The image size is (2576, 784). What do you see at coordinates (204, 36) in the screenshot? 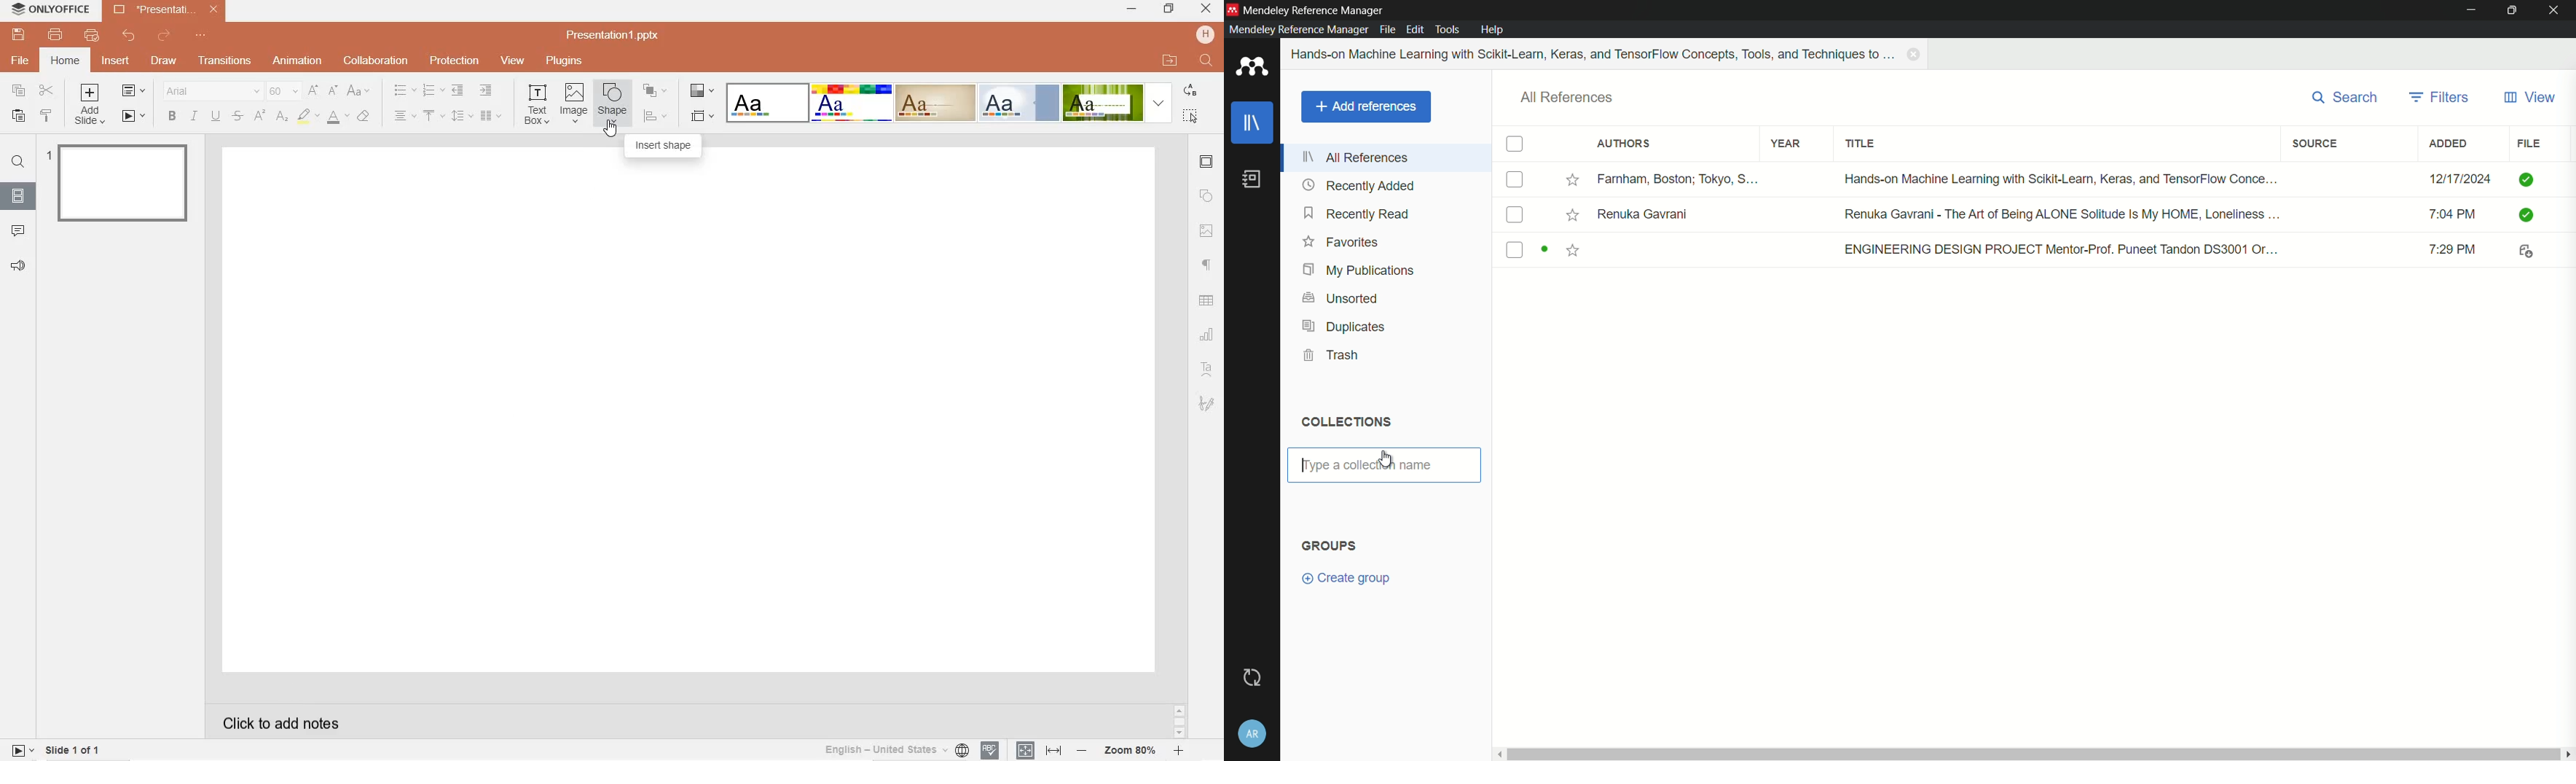
I see `customize quick access toolbar` at bounding box center [204, 36].